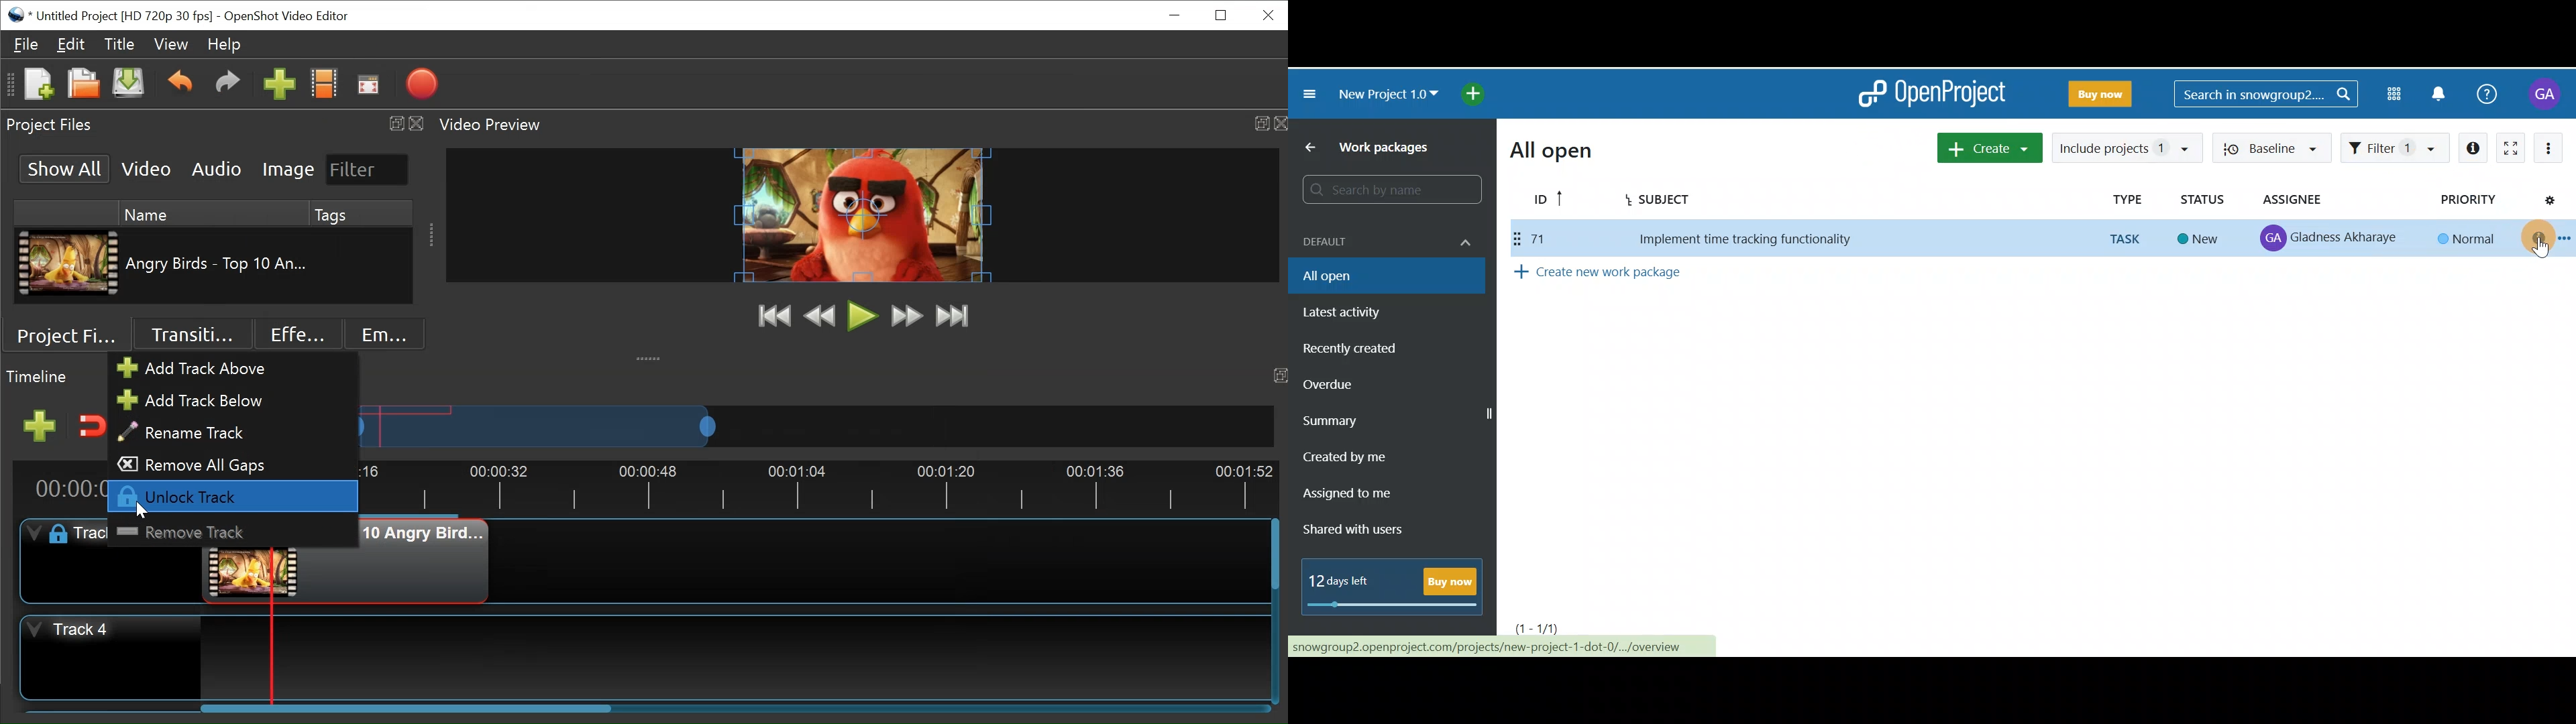  What do you see at coordinates (775, 316) in the screenshot?
I see `Jump to Start` at bounding box center [775, 316].